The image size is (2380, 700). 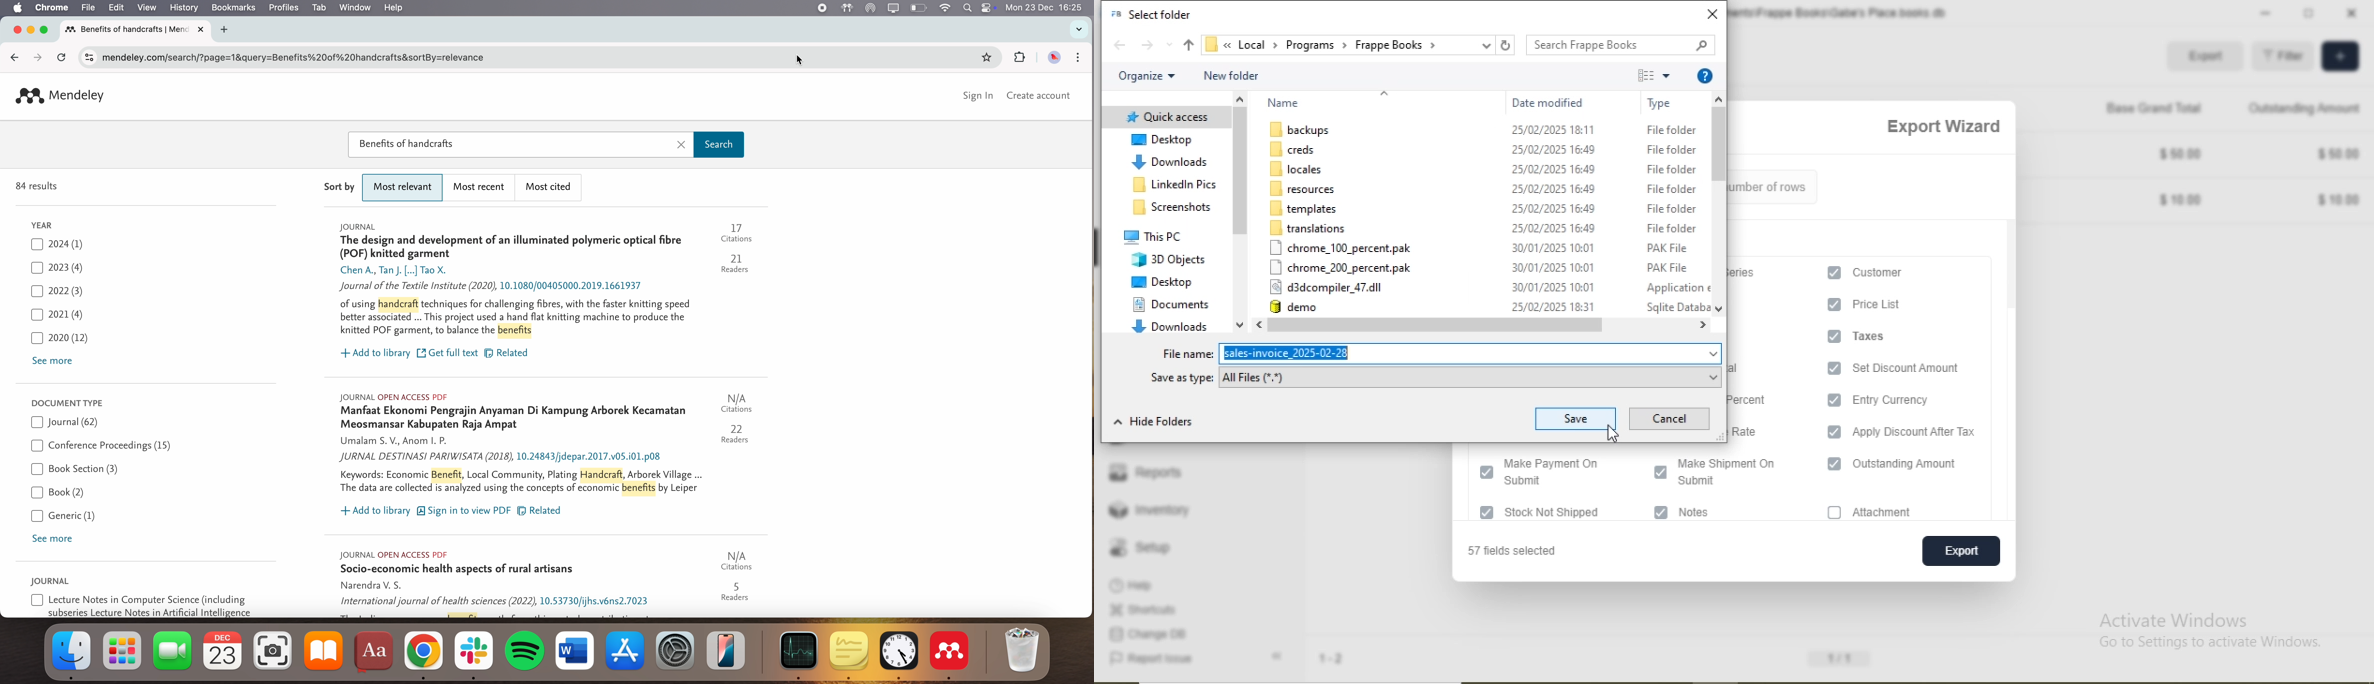 I want to click on File folder, so click(x=1673, y=209).